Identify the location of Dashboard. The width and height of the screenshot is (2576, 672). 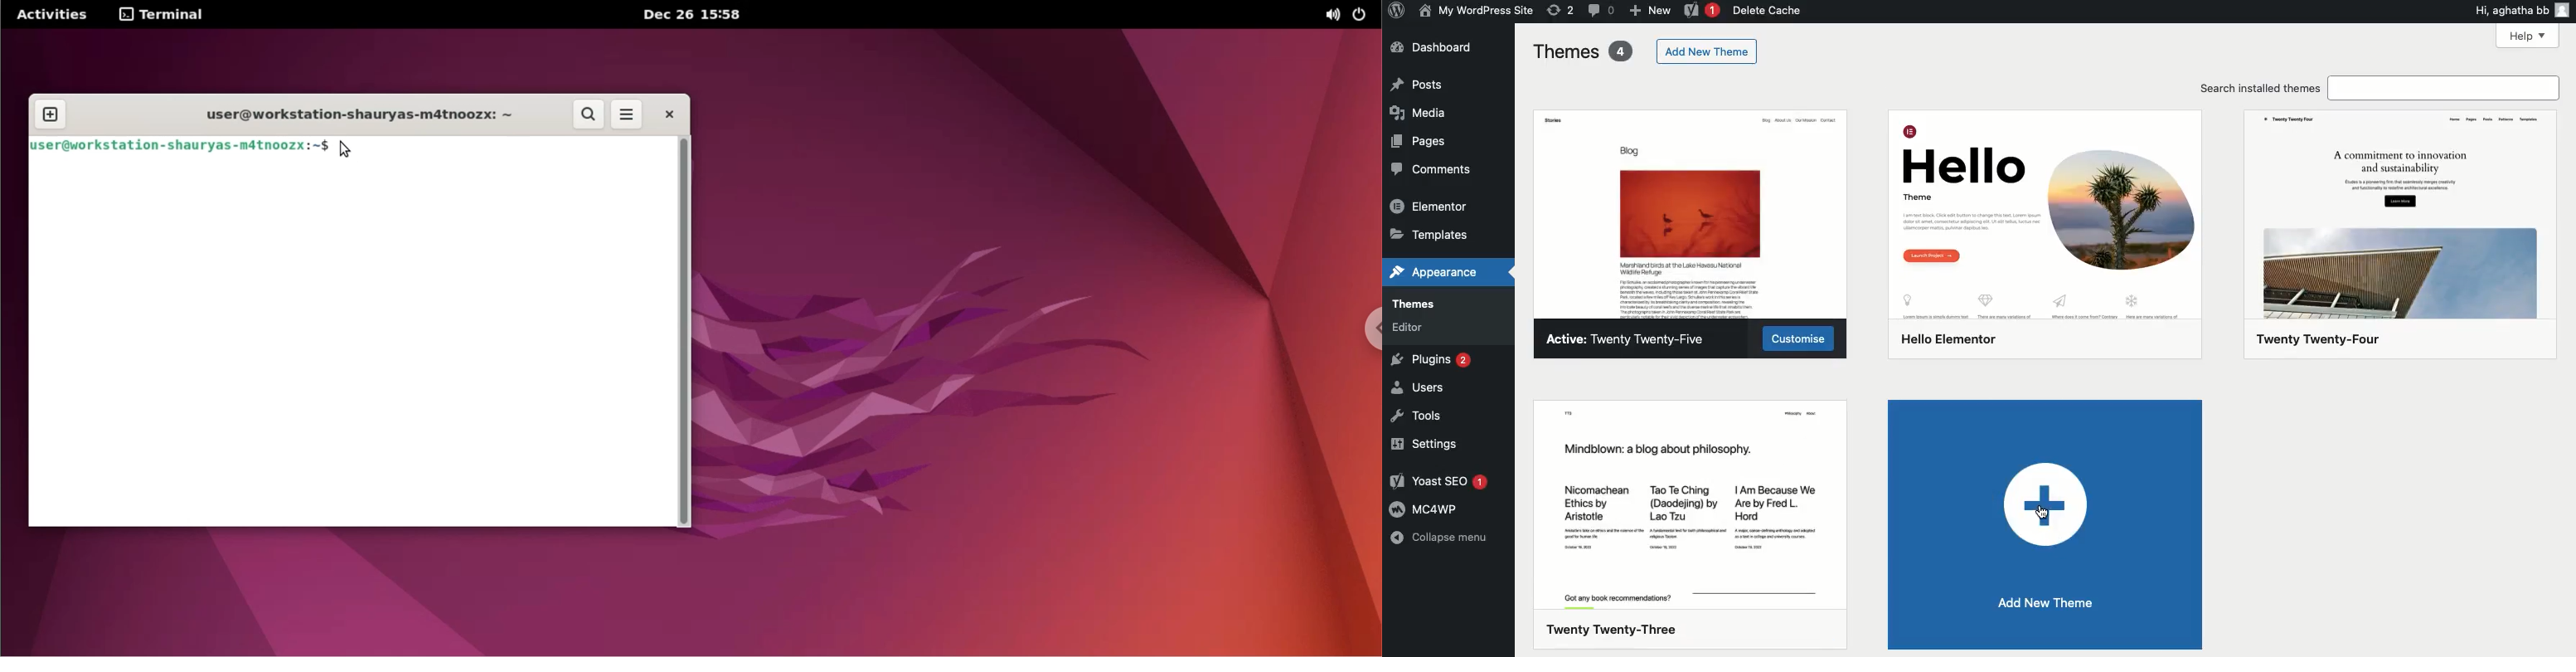
(1435, 47).